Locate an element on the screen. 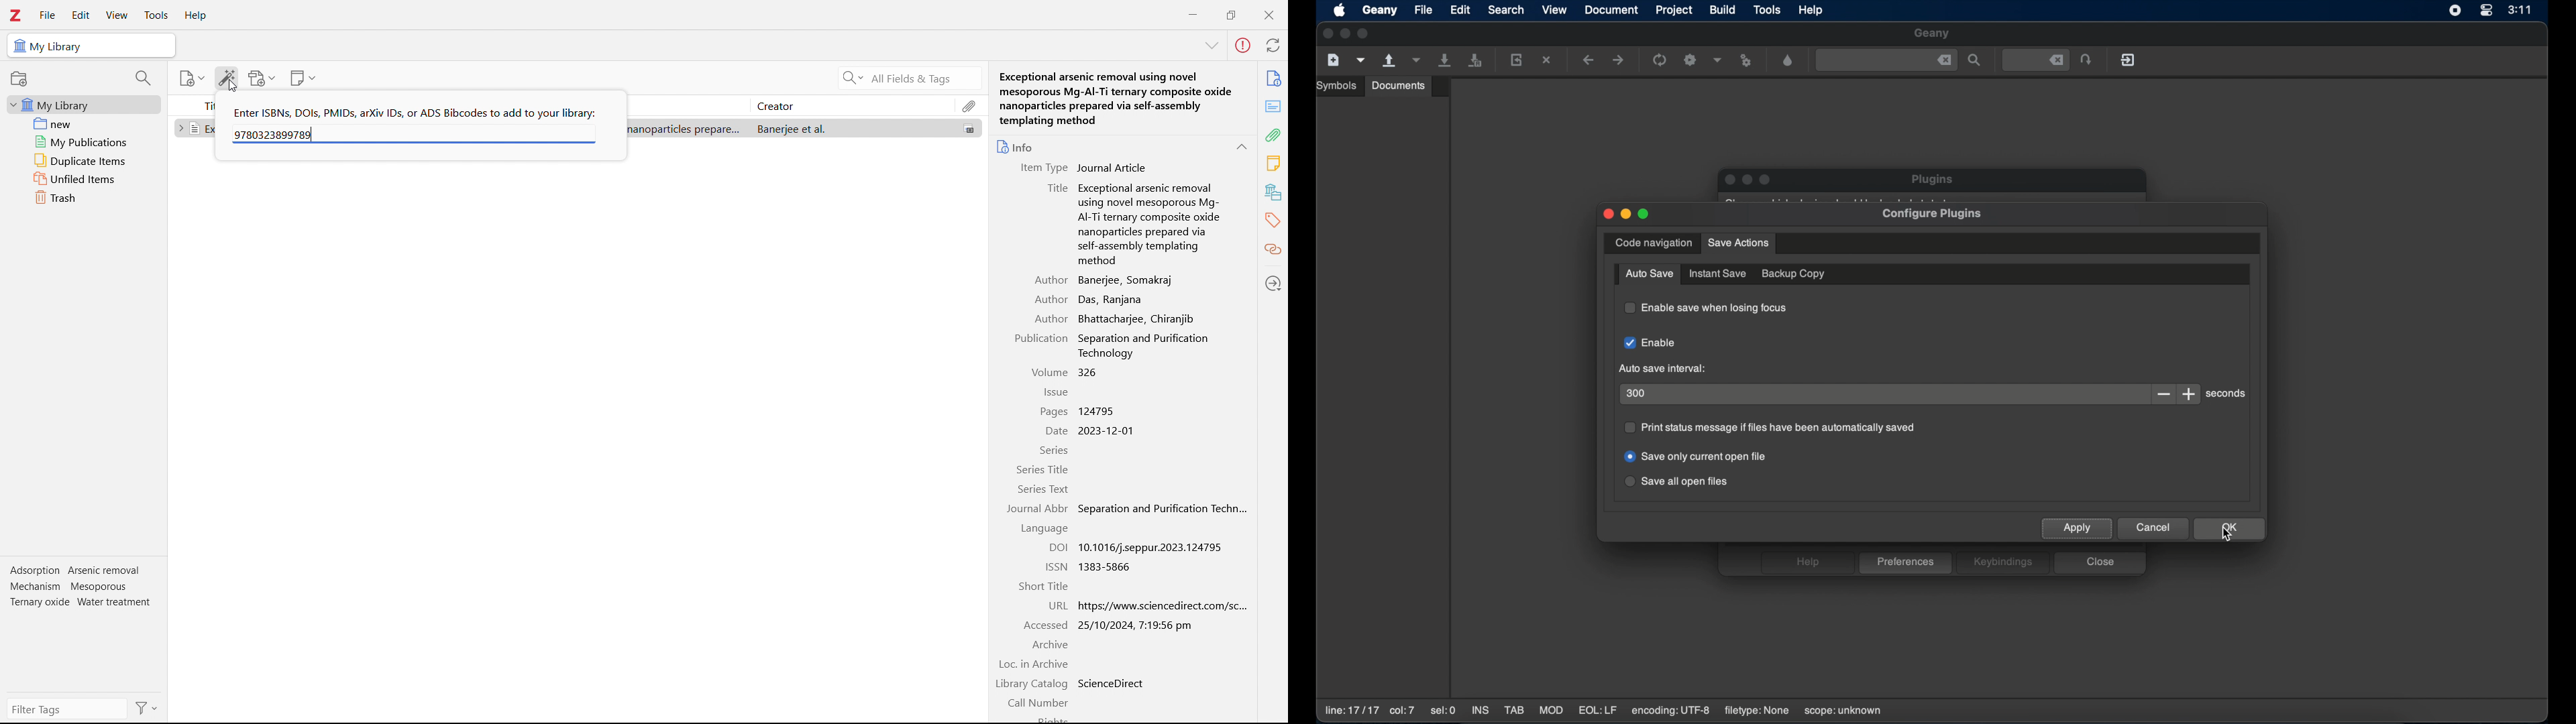 The image size is (2576, 728). file available is located at coordinates (969, 128).